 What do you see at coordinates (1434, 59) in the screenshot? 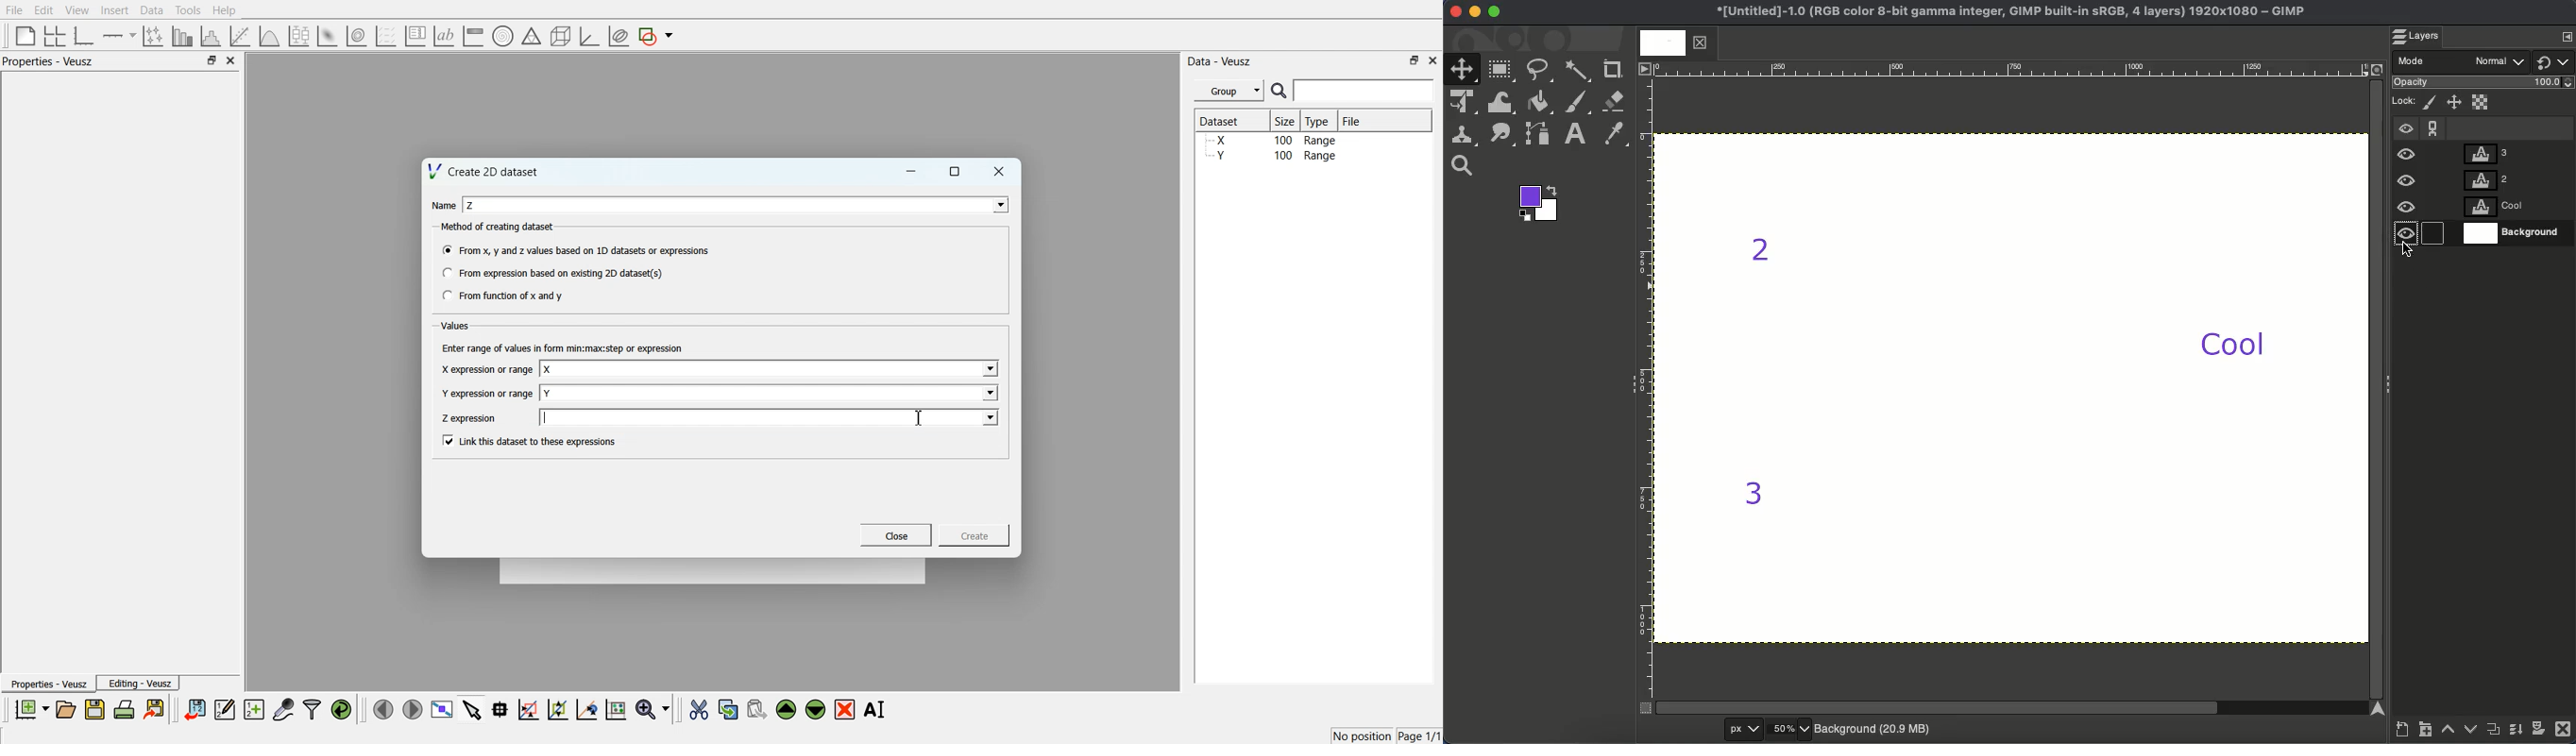
I see `Close` at bounding box center [1434, 59].